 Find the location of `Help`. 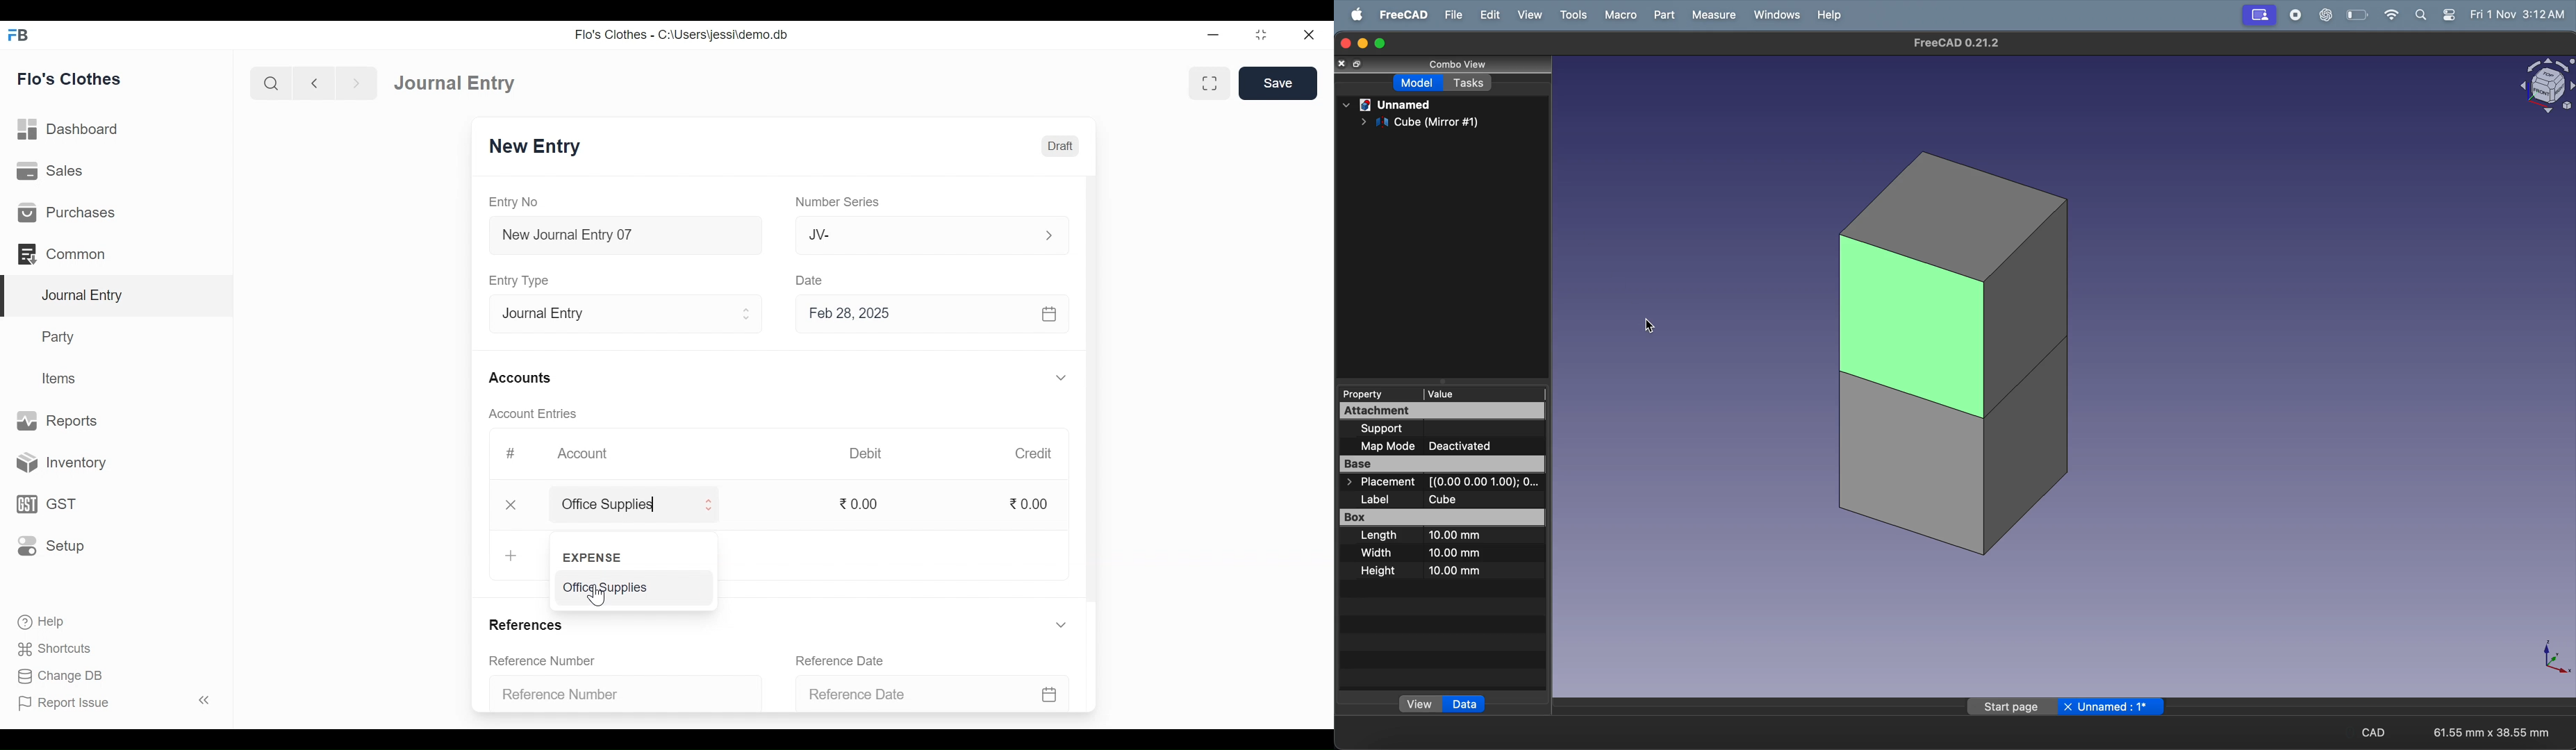

Help is located at coordinates (40, 620).